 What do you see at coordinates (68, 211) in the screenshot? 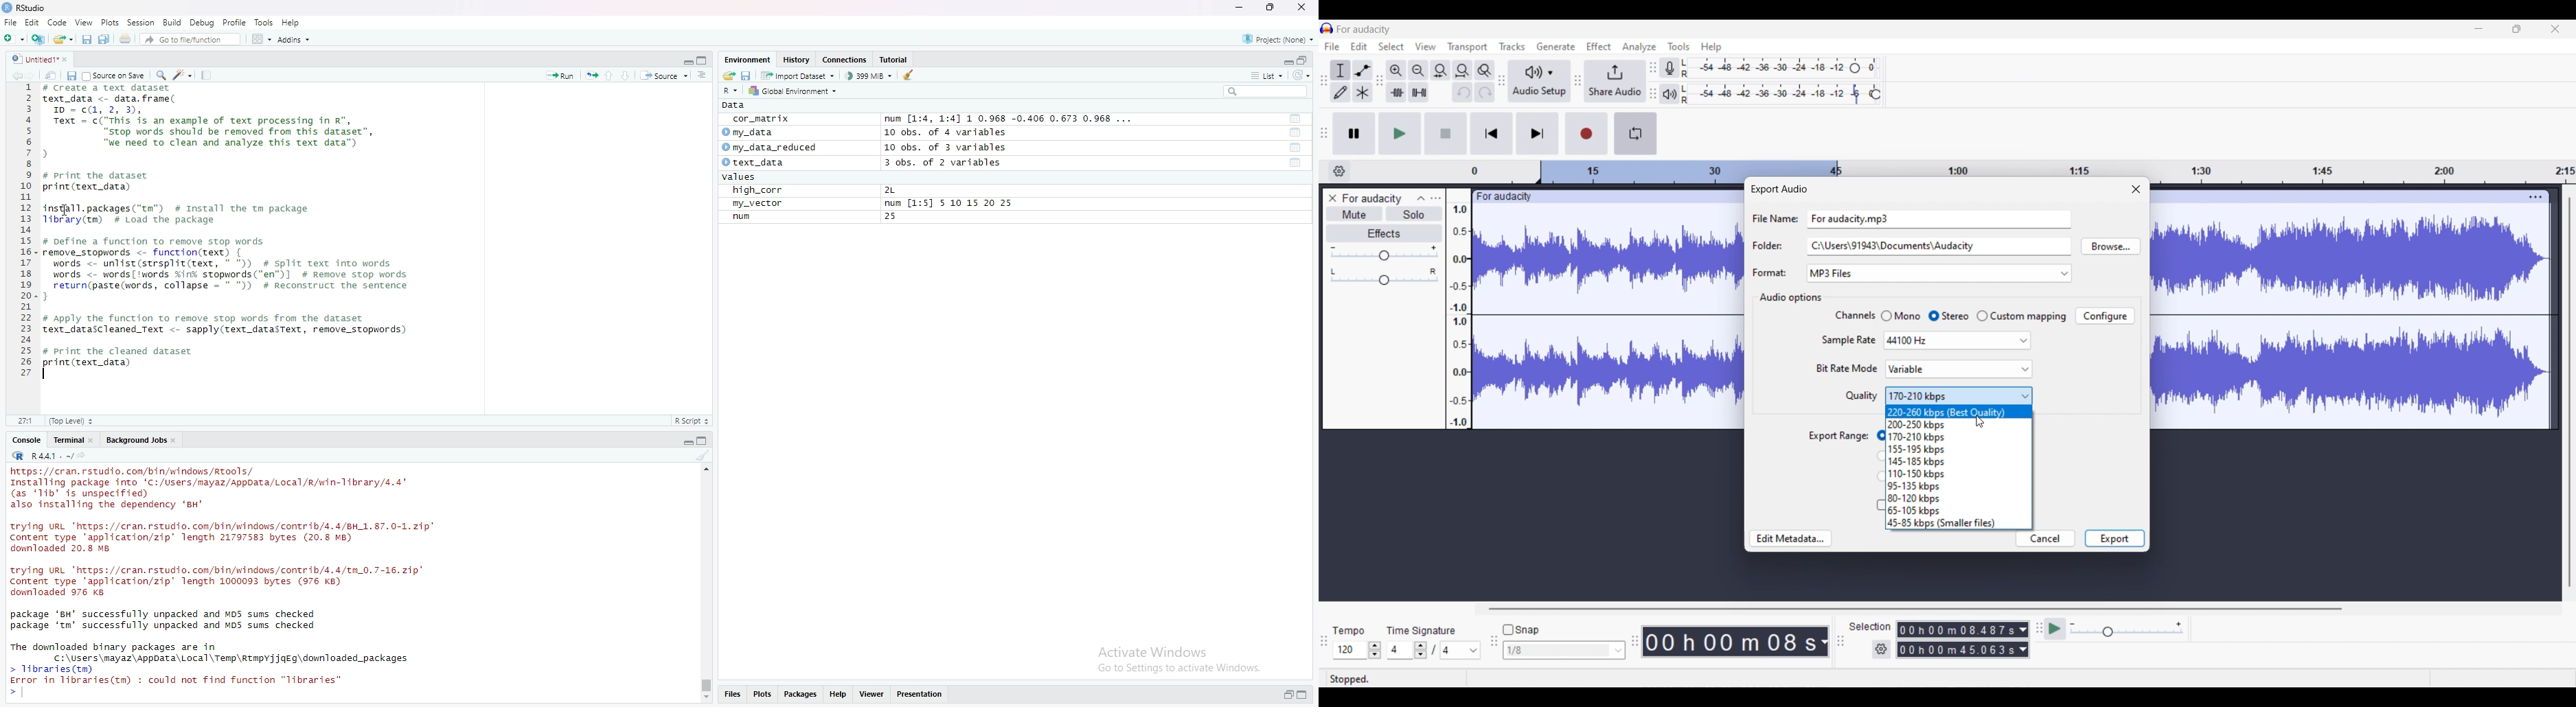
I see `cursor` at bounding box center [68, 211].